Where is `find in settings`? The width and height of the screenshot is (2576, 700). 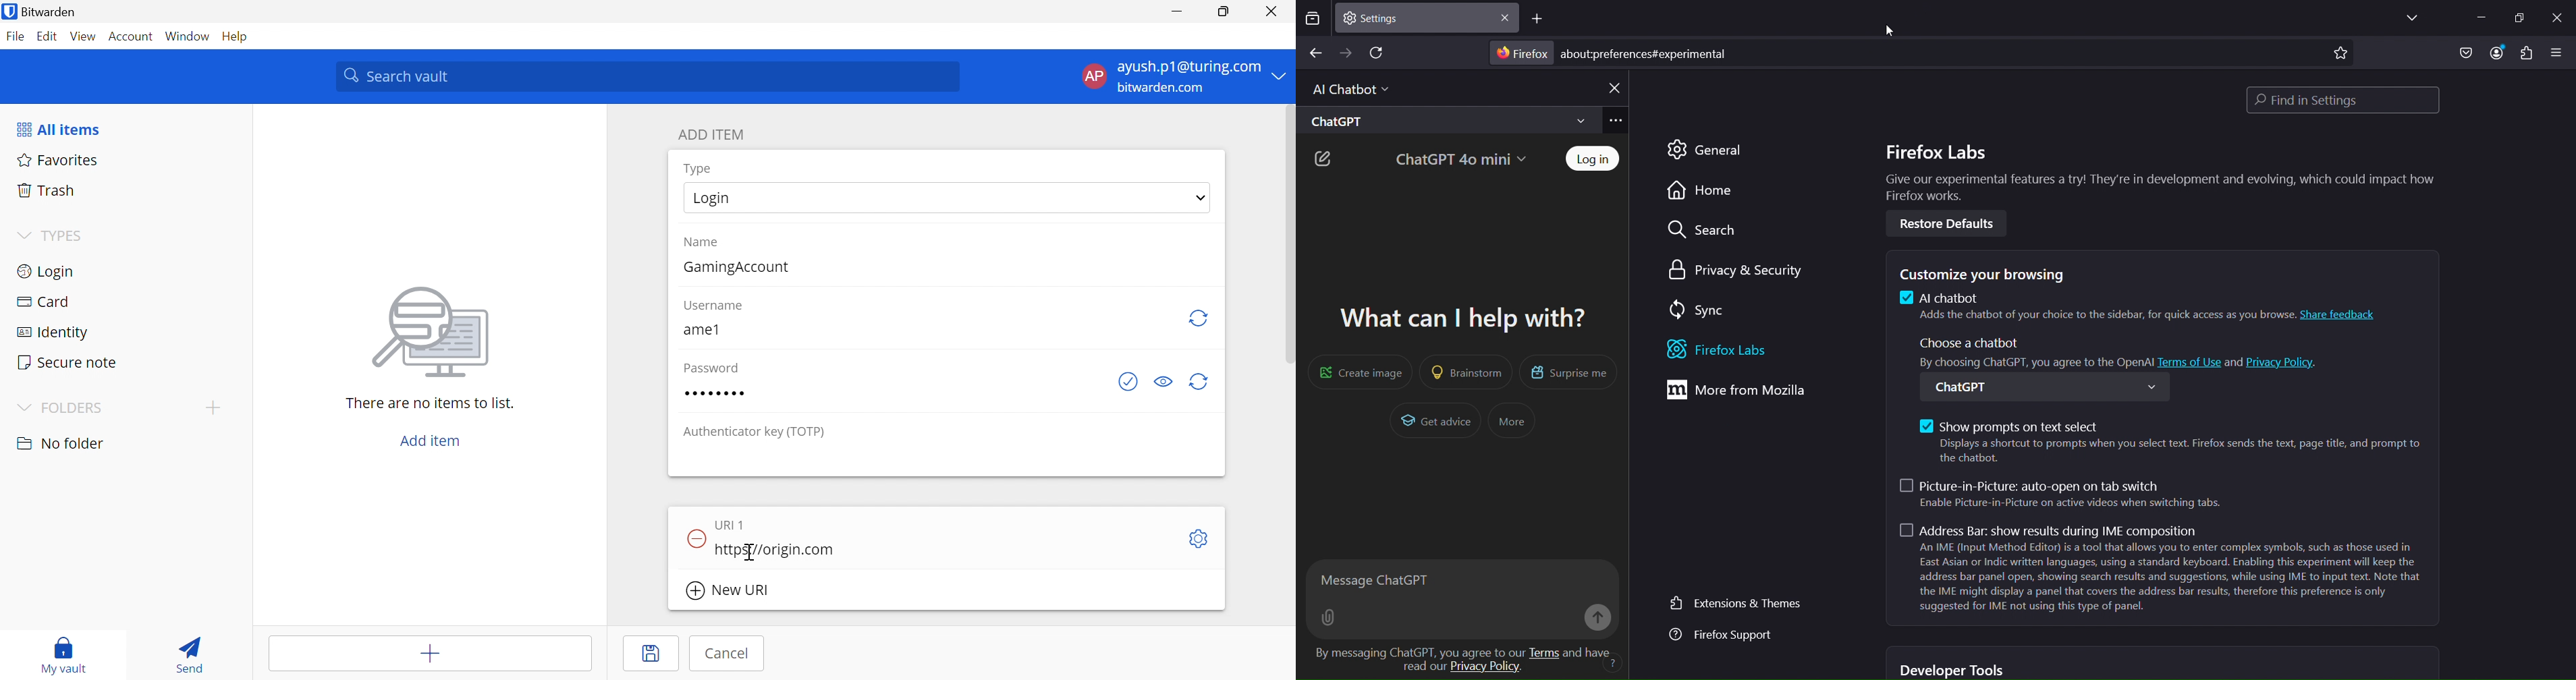
find in settings is located at coordinates (2347, 100).